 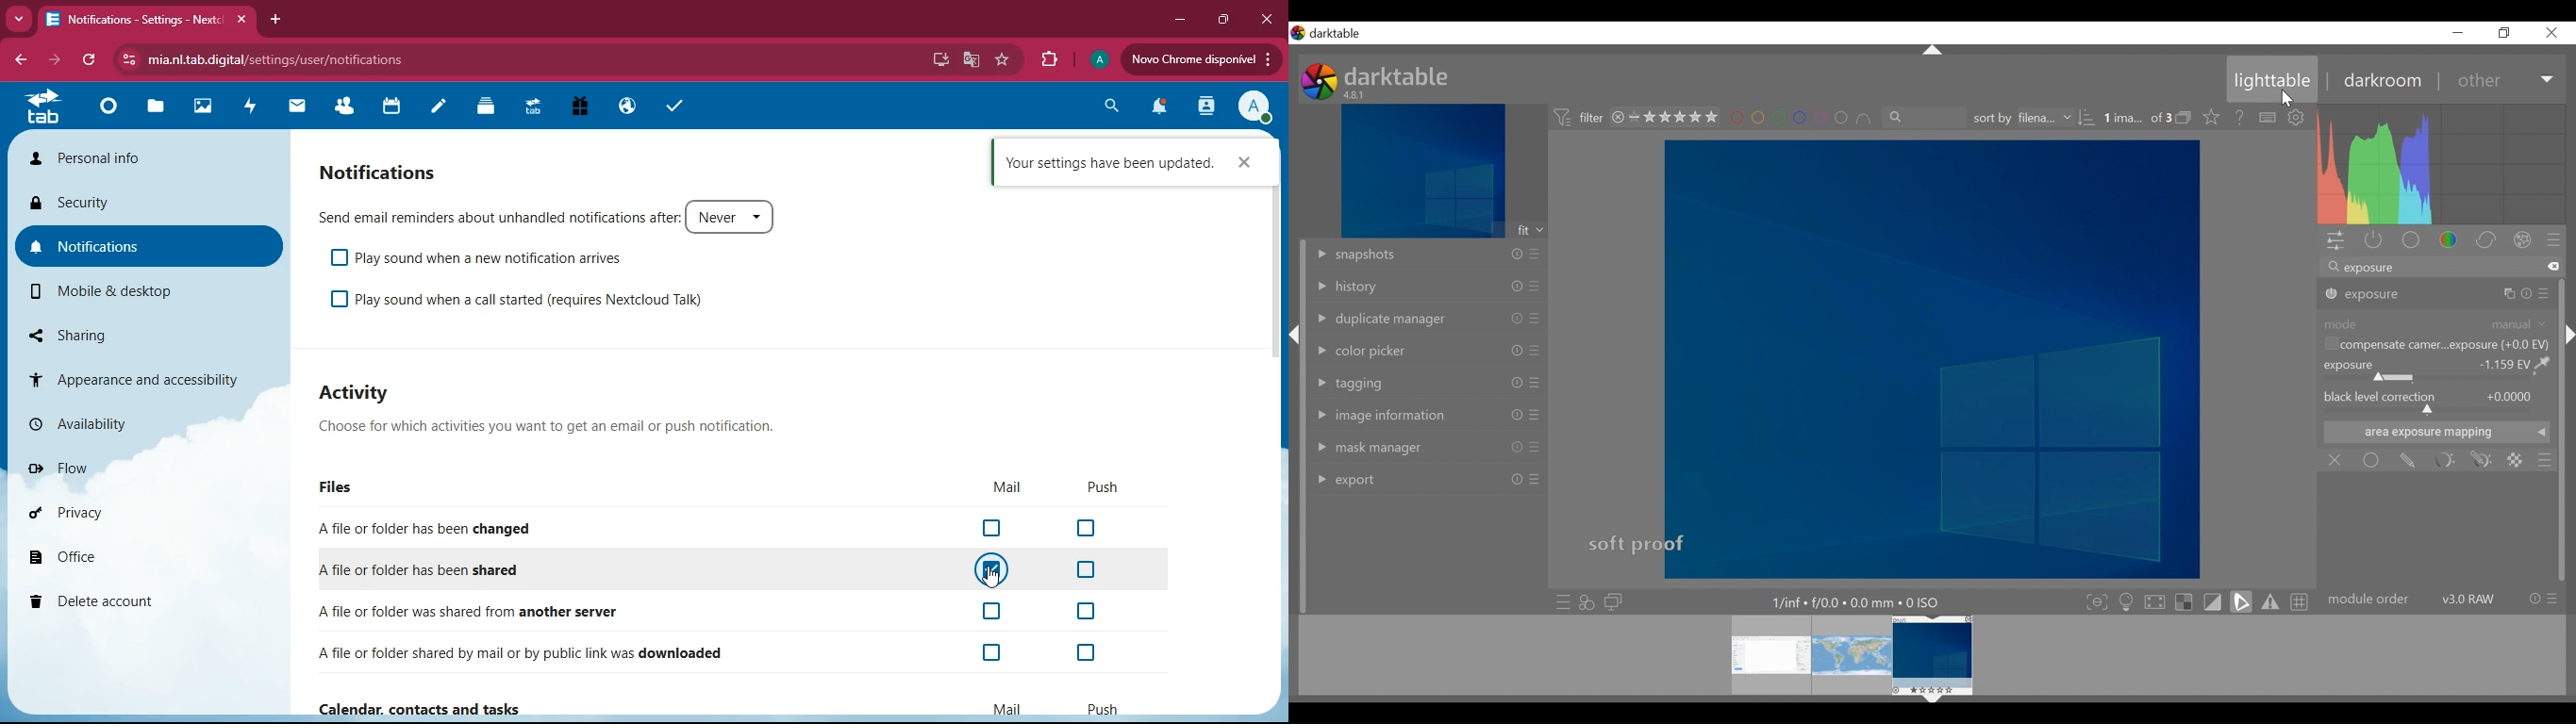 I want to click on number of image selected, so click(x=2137, y=119).